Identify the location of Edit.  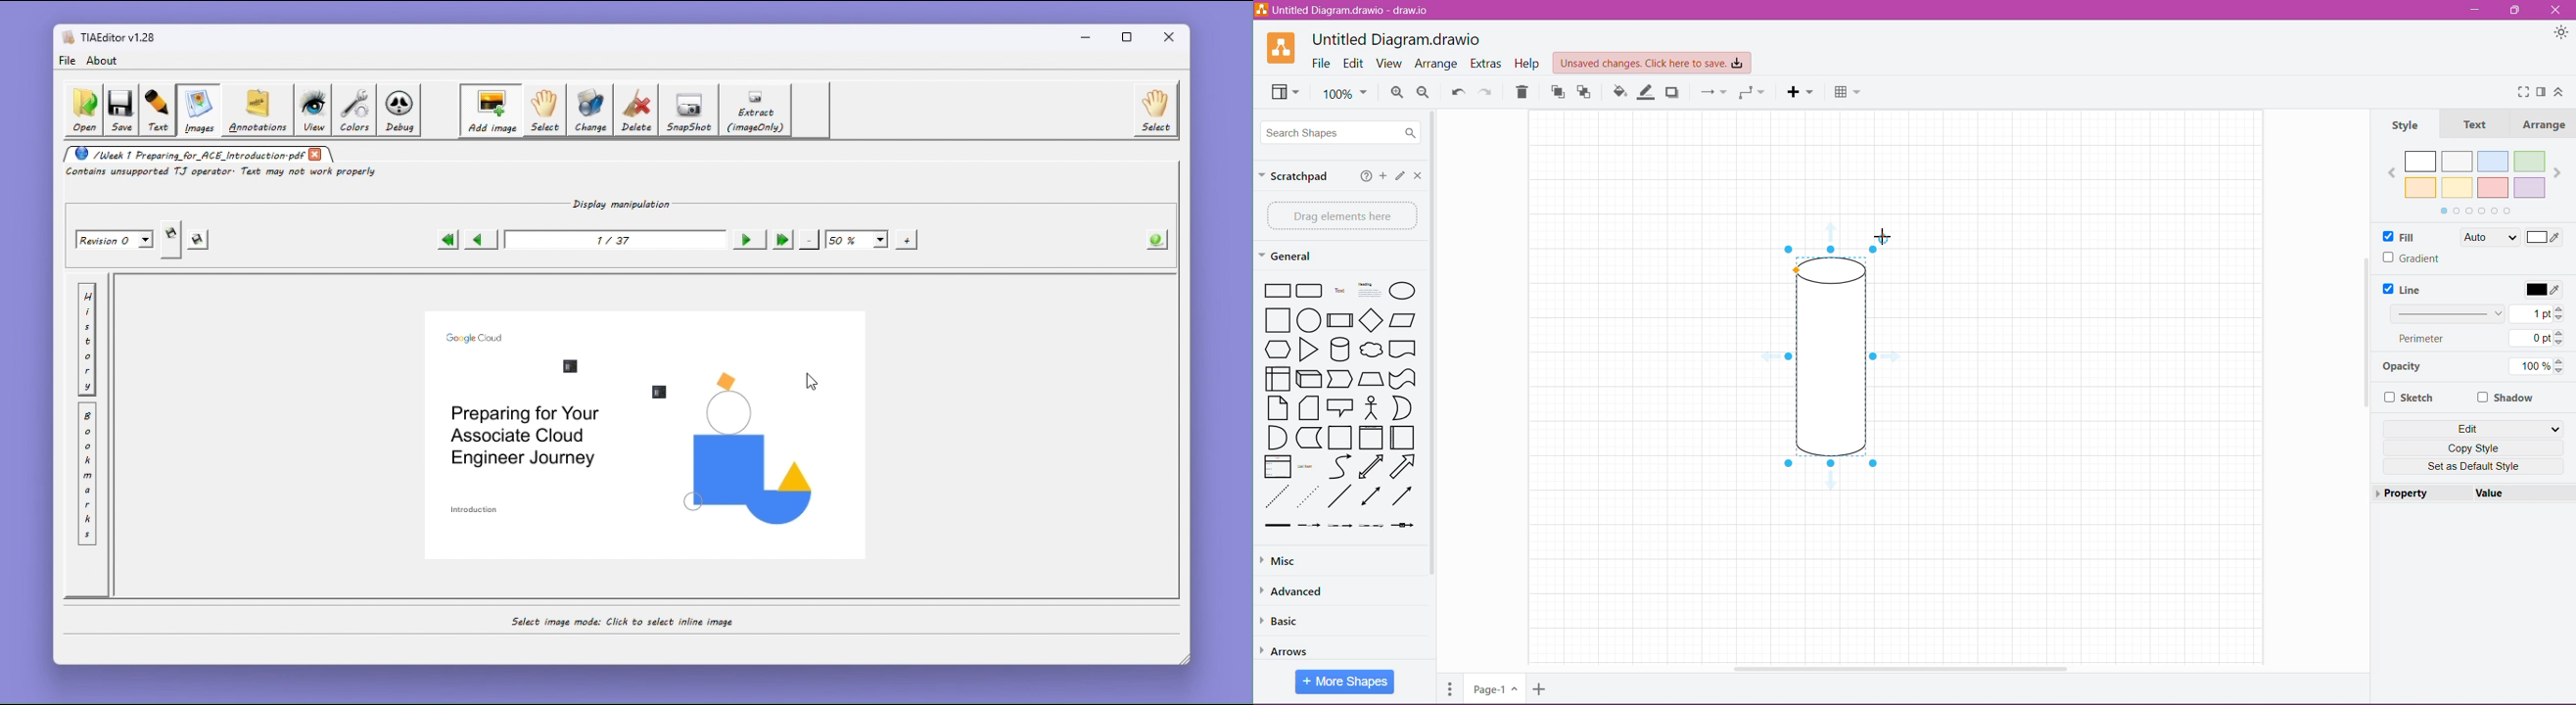
(1399, 176).